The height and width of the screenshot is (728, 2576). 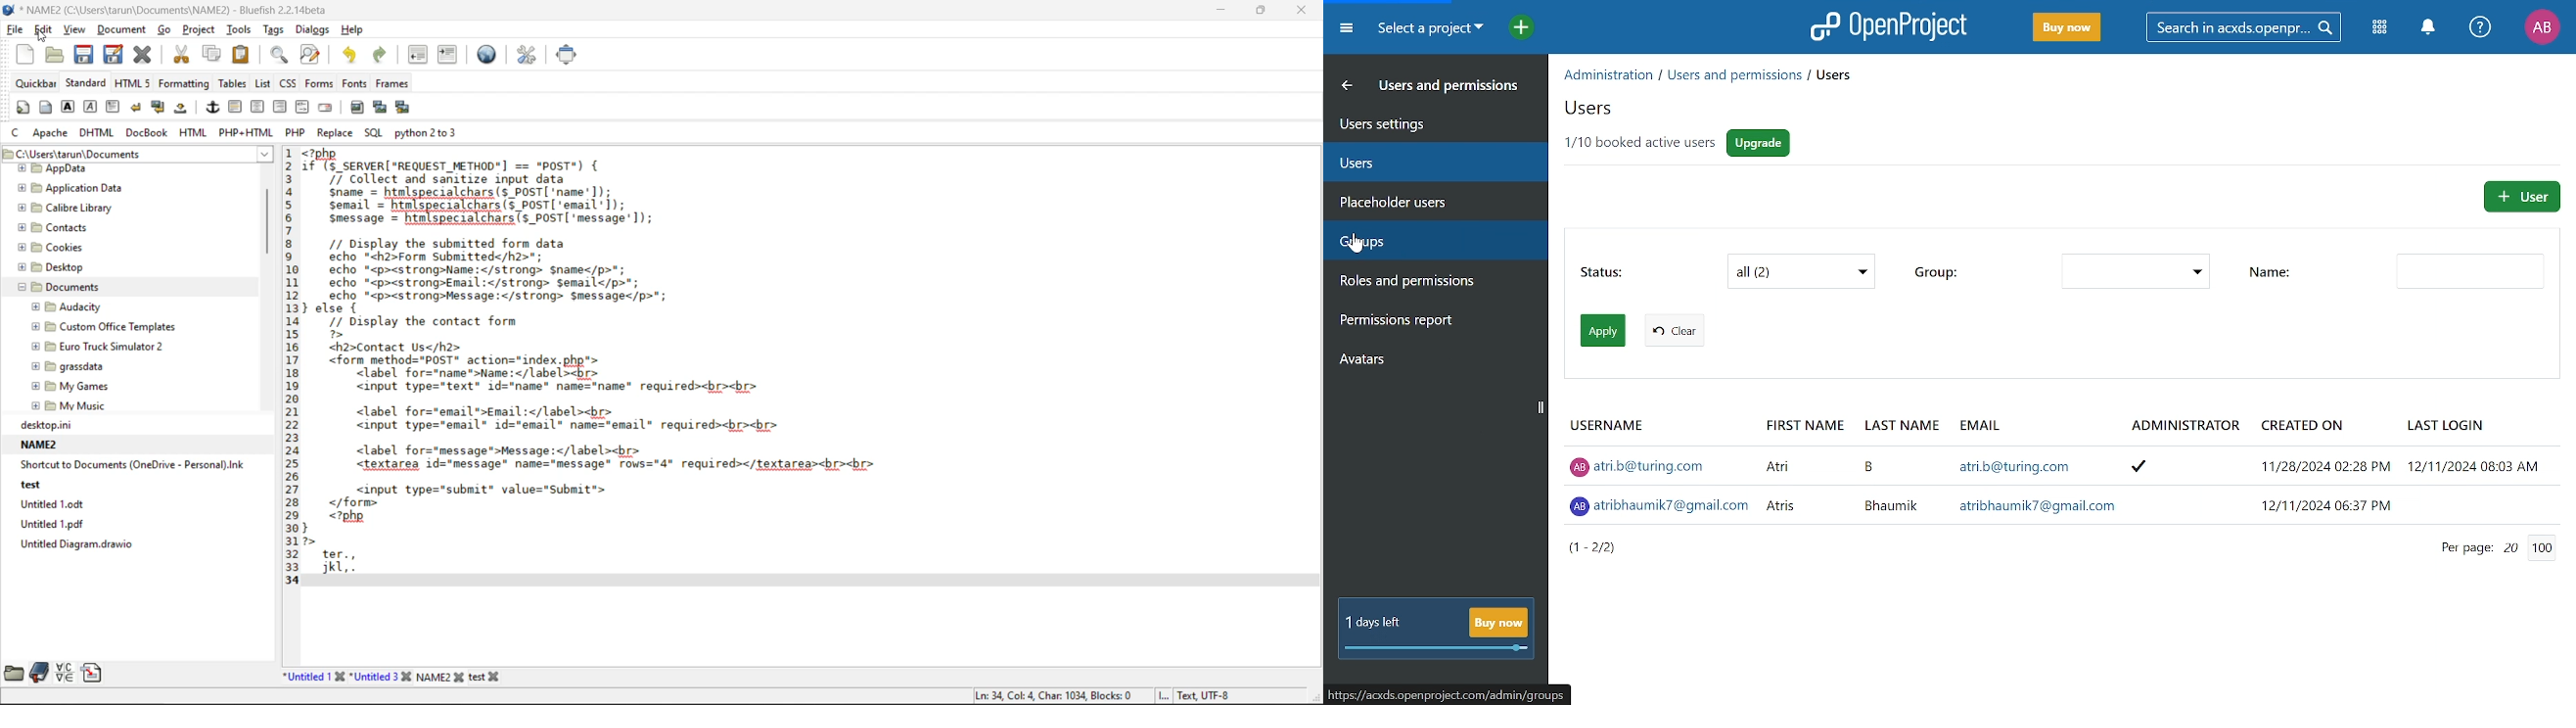 I want to click on User, so click(x=2521, y=197).